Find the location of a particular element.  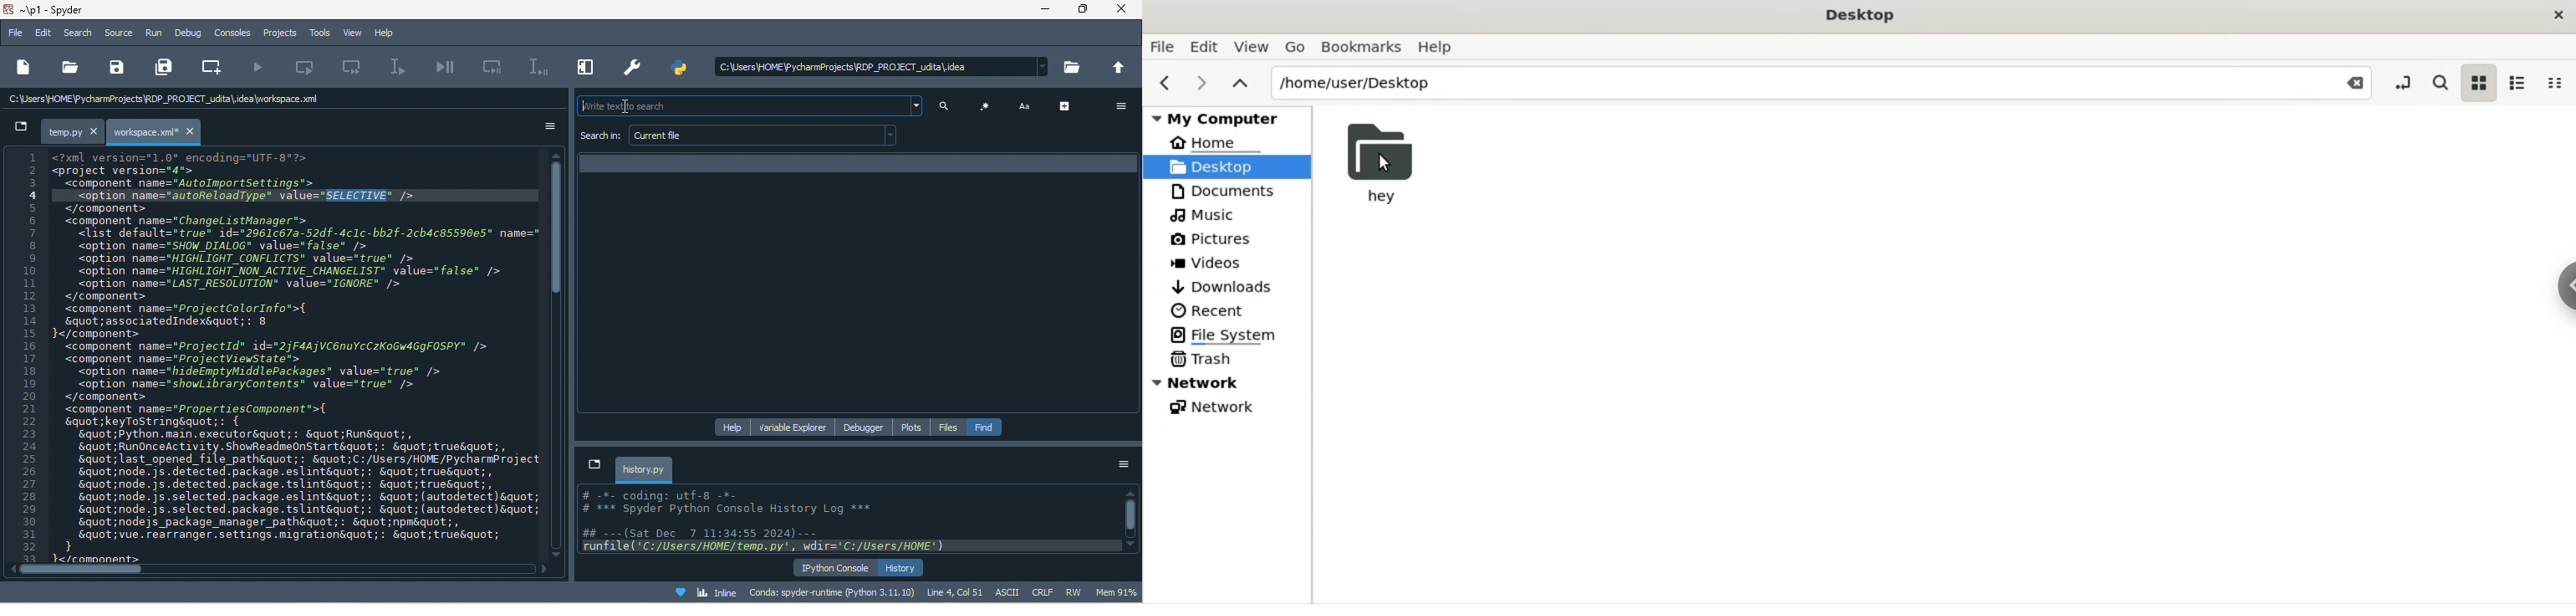

c\users\home\pycharms\project is located at coordinates (875, 67).